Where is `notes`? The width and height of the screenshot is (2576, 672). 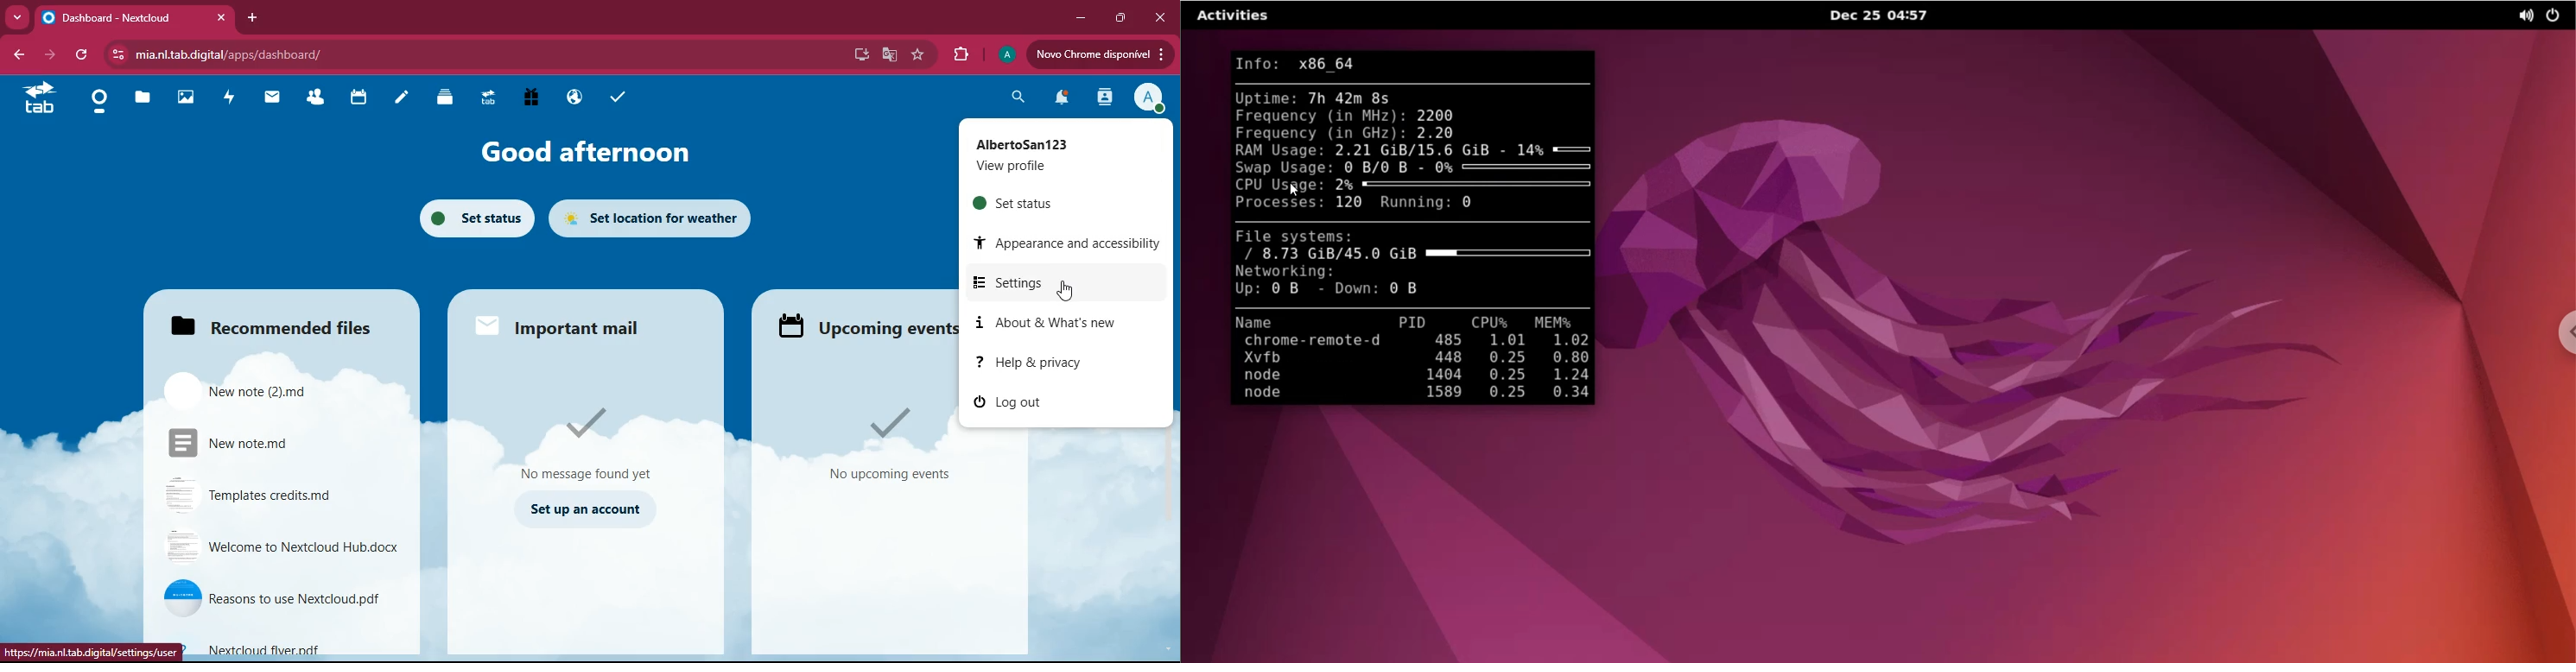
notes is located at coordinates (402, 98).